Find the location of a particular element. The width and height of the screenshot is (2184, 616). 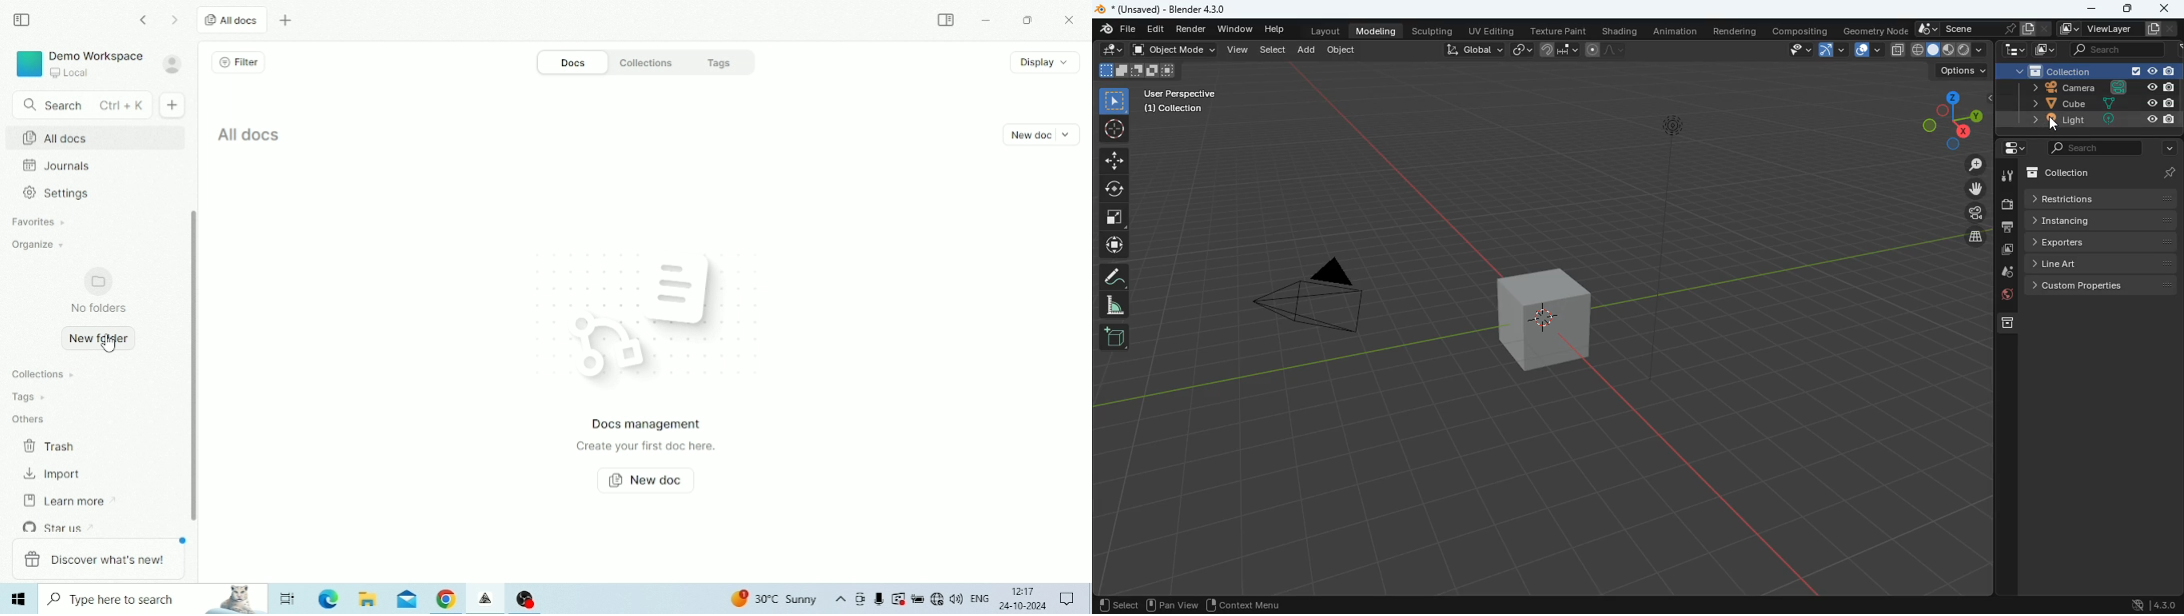

uv editing is located at coordinates (1493, 30).